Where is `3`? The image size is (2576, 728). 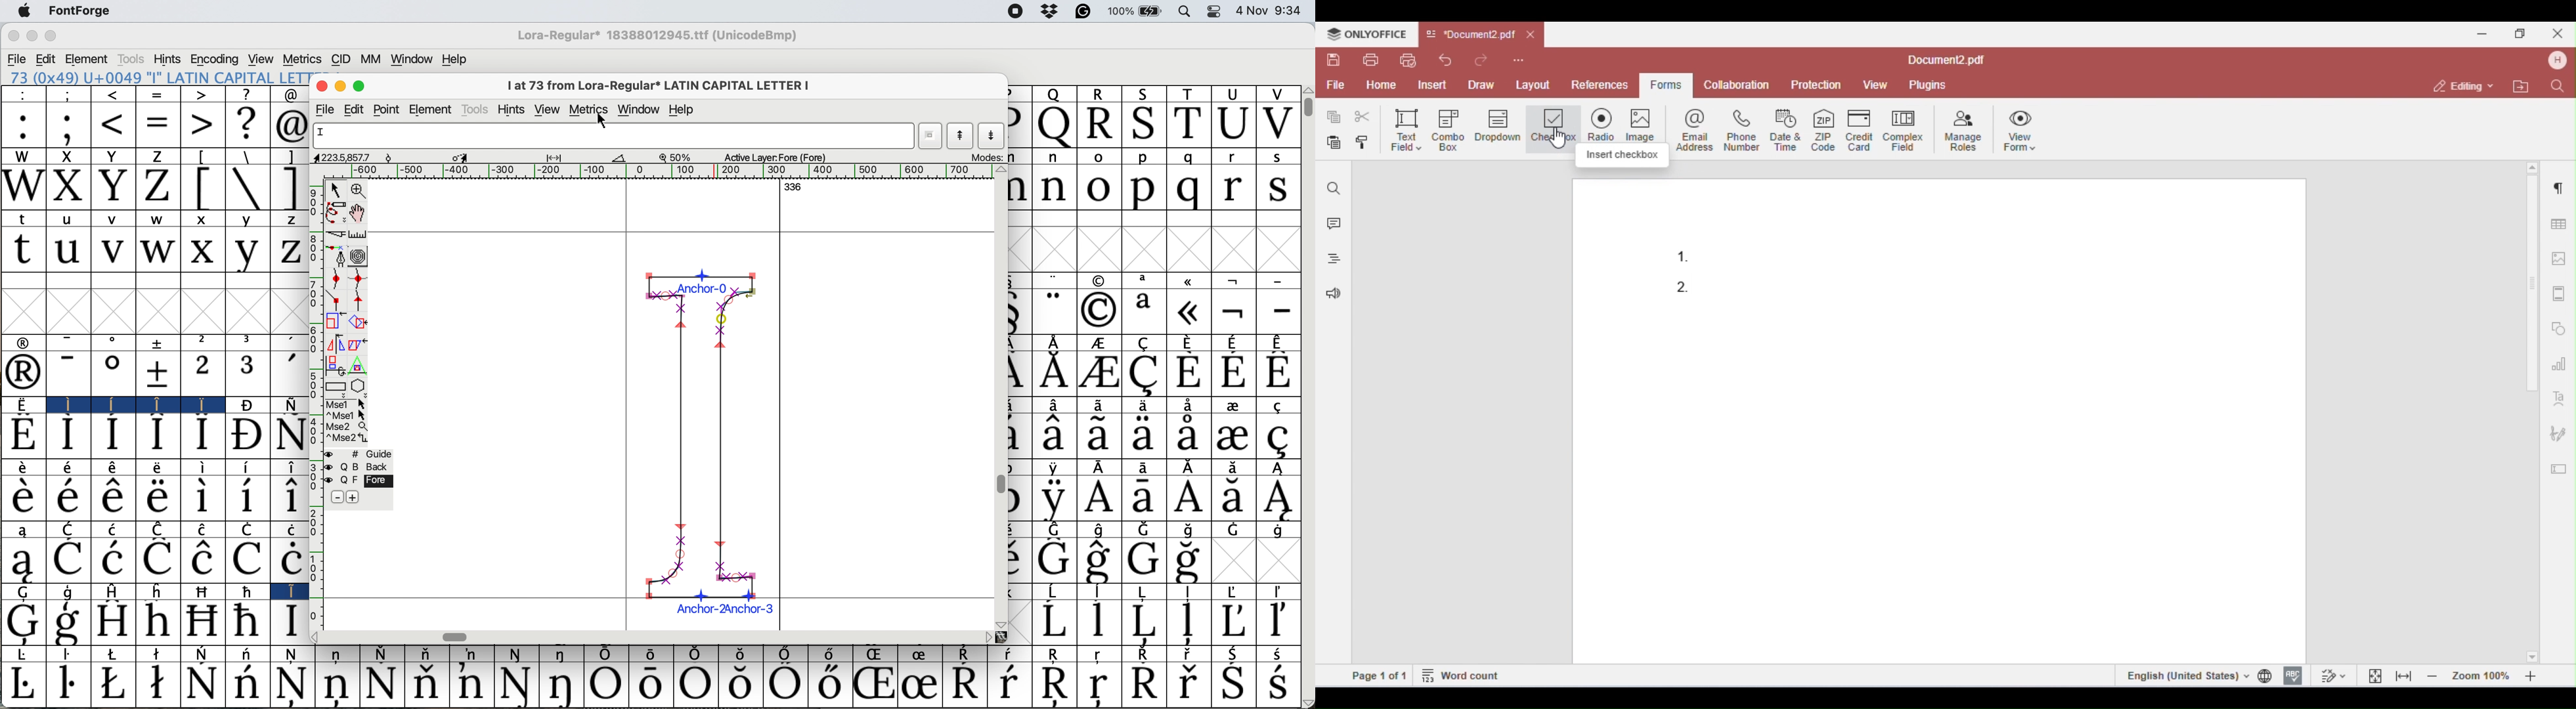
3 is located at coordinates (248, 373).